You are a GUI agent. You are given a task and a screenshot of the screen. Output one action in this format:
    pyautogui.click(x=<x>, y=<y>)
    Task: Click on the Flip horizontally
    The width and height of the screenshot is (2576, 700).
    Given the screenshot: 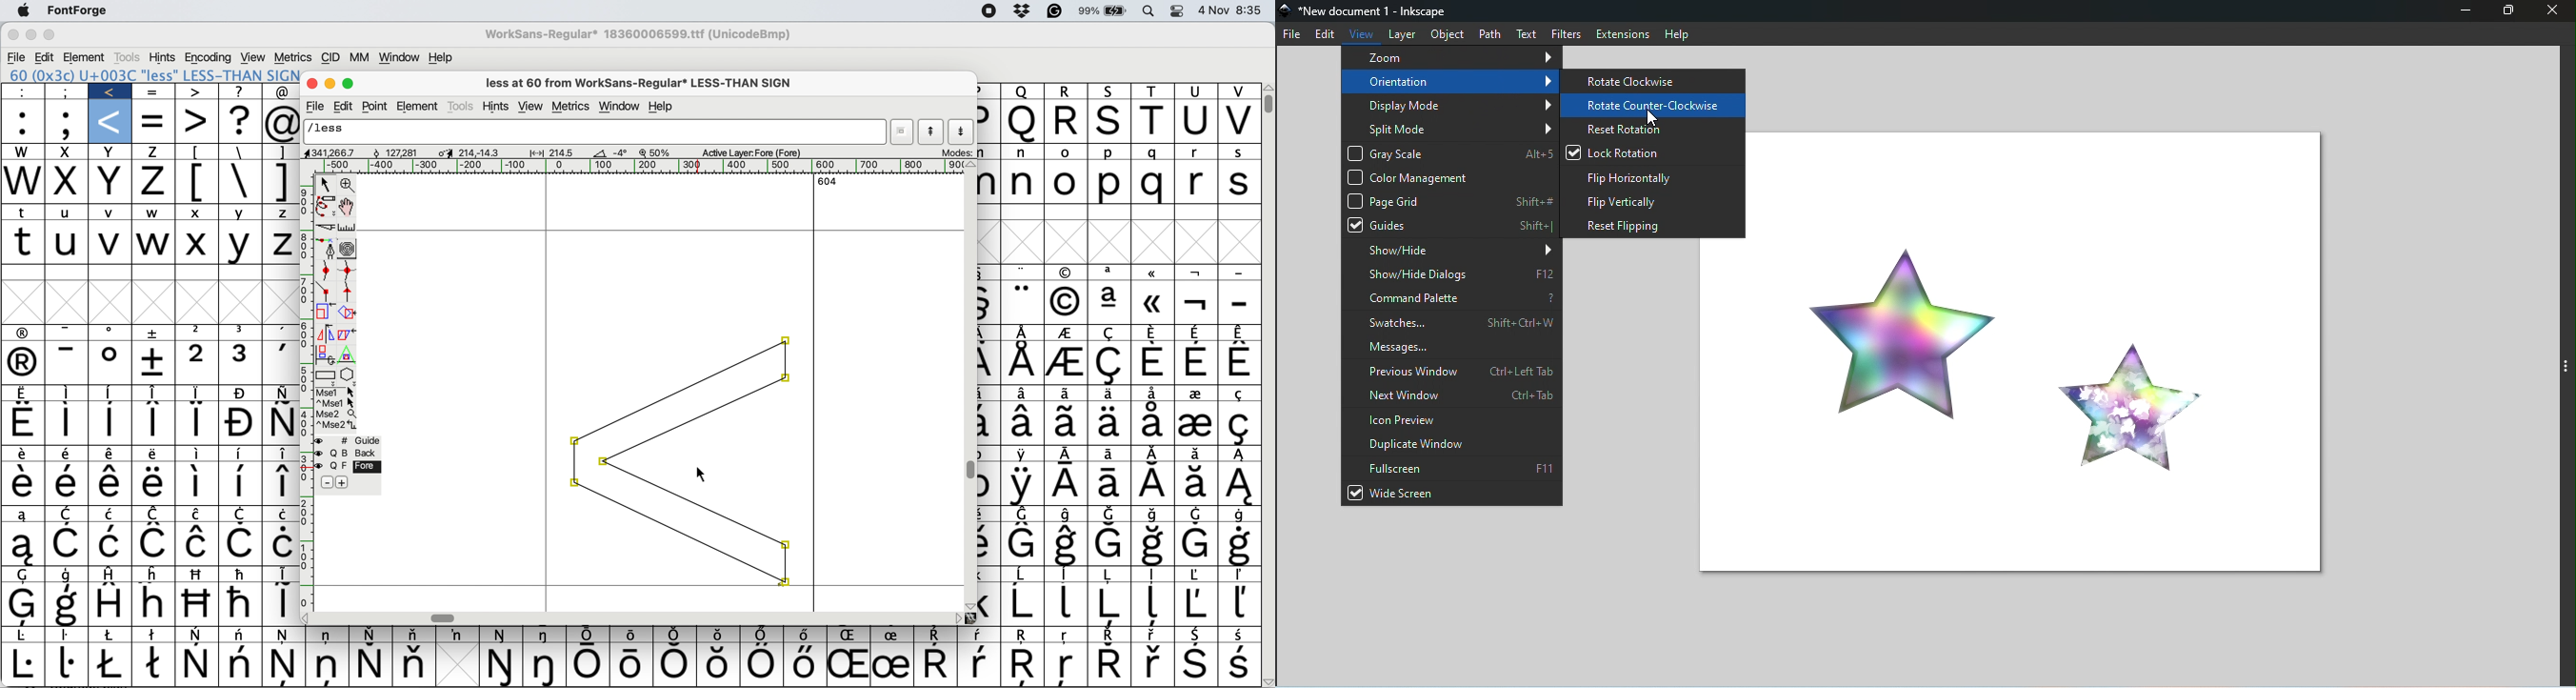 What is the action you would take?
    pyautogui.click(x=1651, y=175)
    